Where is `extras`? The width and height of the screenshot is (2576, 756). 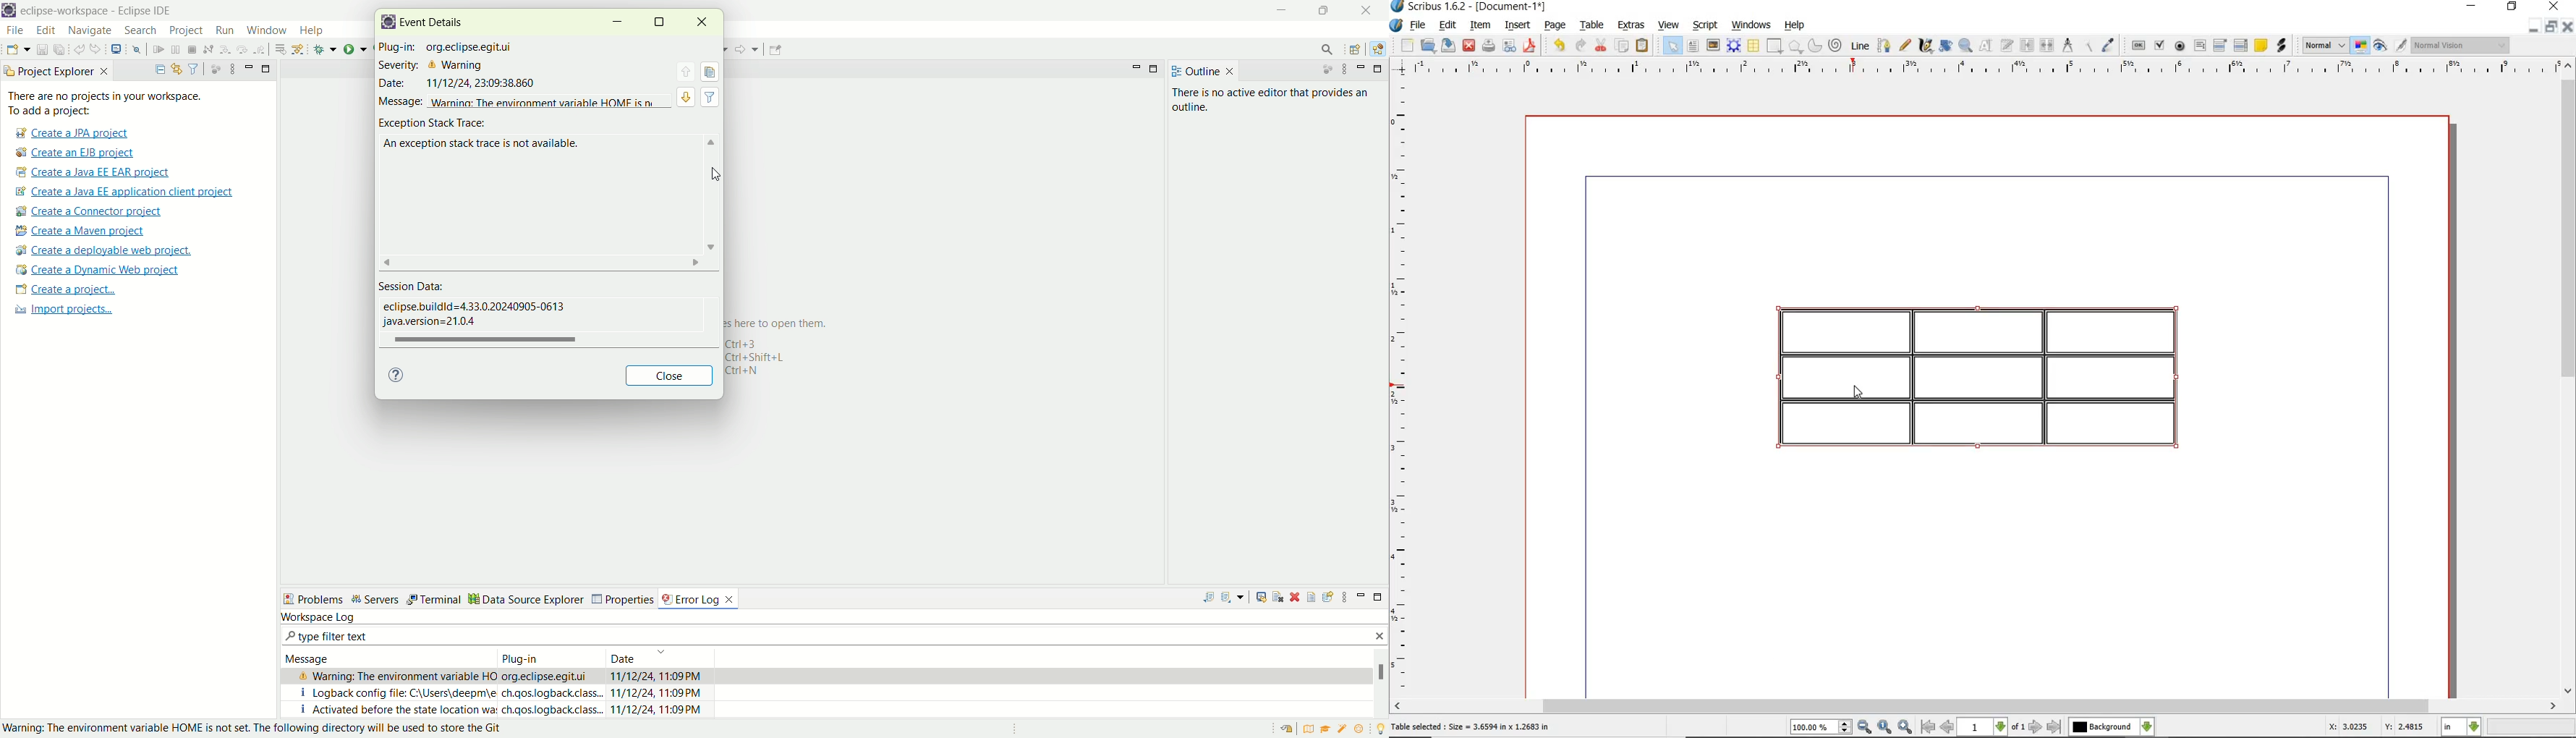
extras is located at coordinates (1632, 26).